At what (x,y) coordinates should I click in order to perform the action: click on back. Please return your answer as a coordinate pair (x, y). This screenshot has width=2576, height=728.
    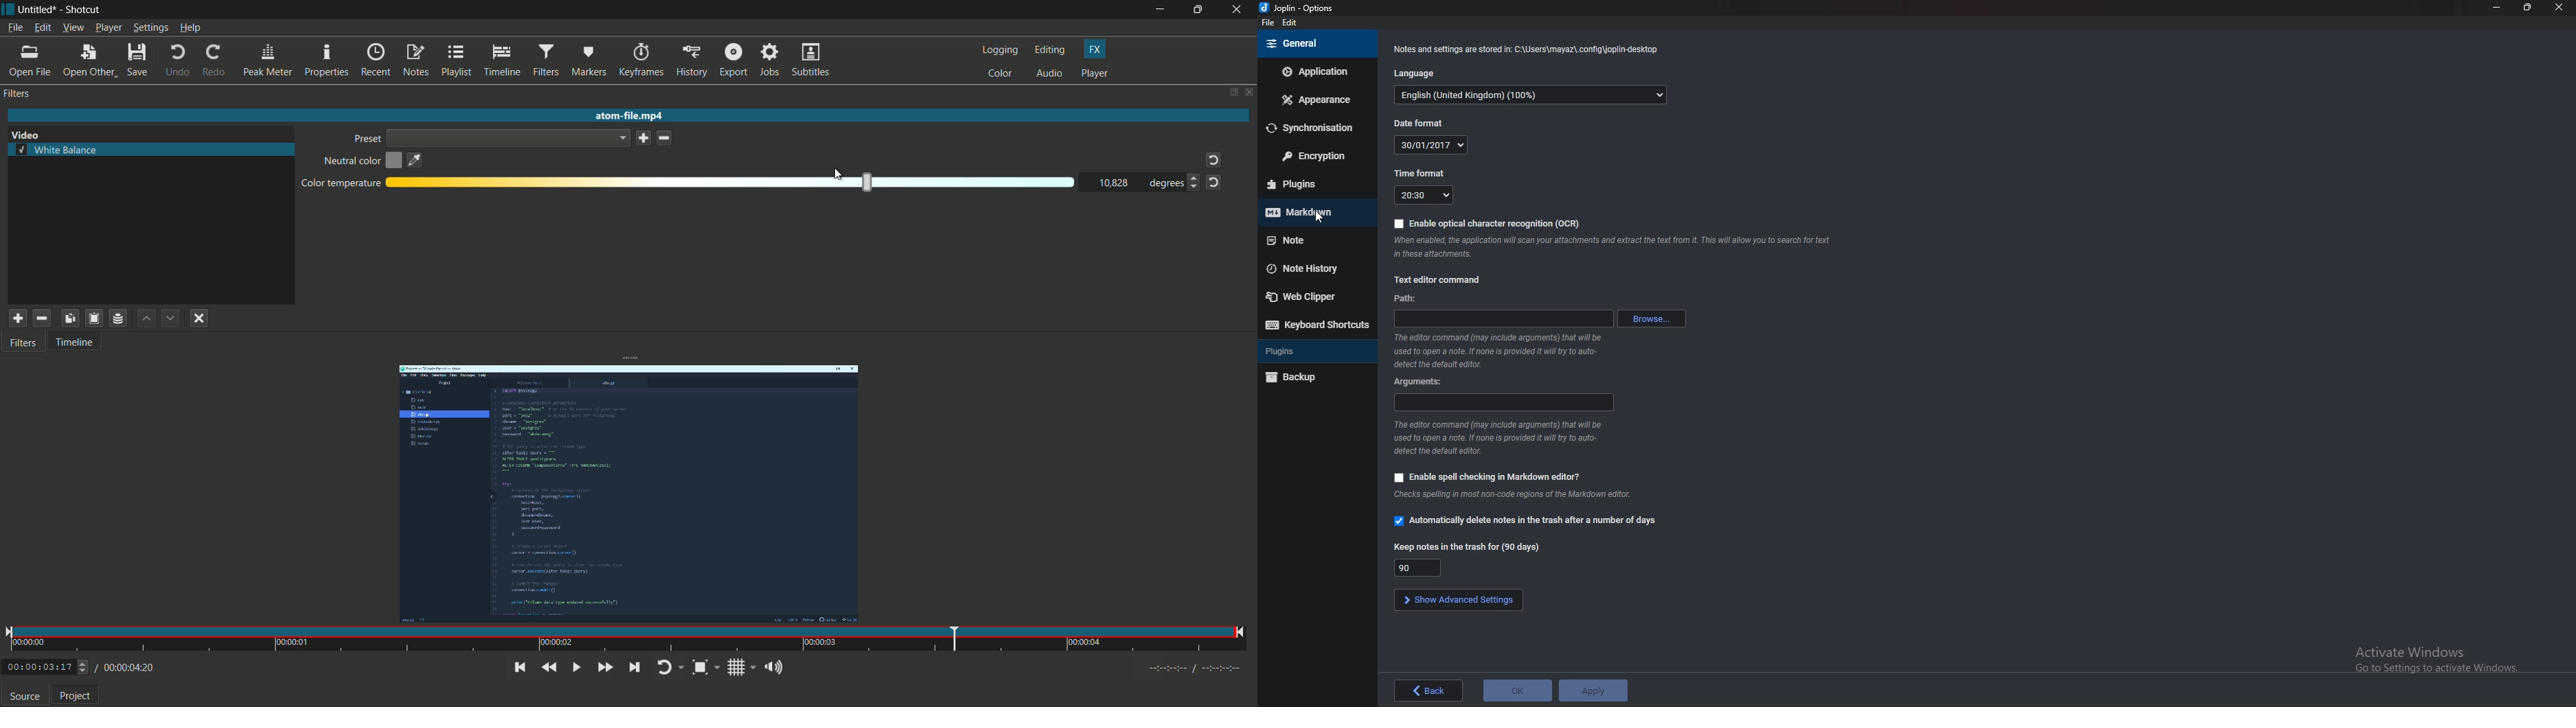
    Looking at the image, I should click on (1428, 689).